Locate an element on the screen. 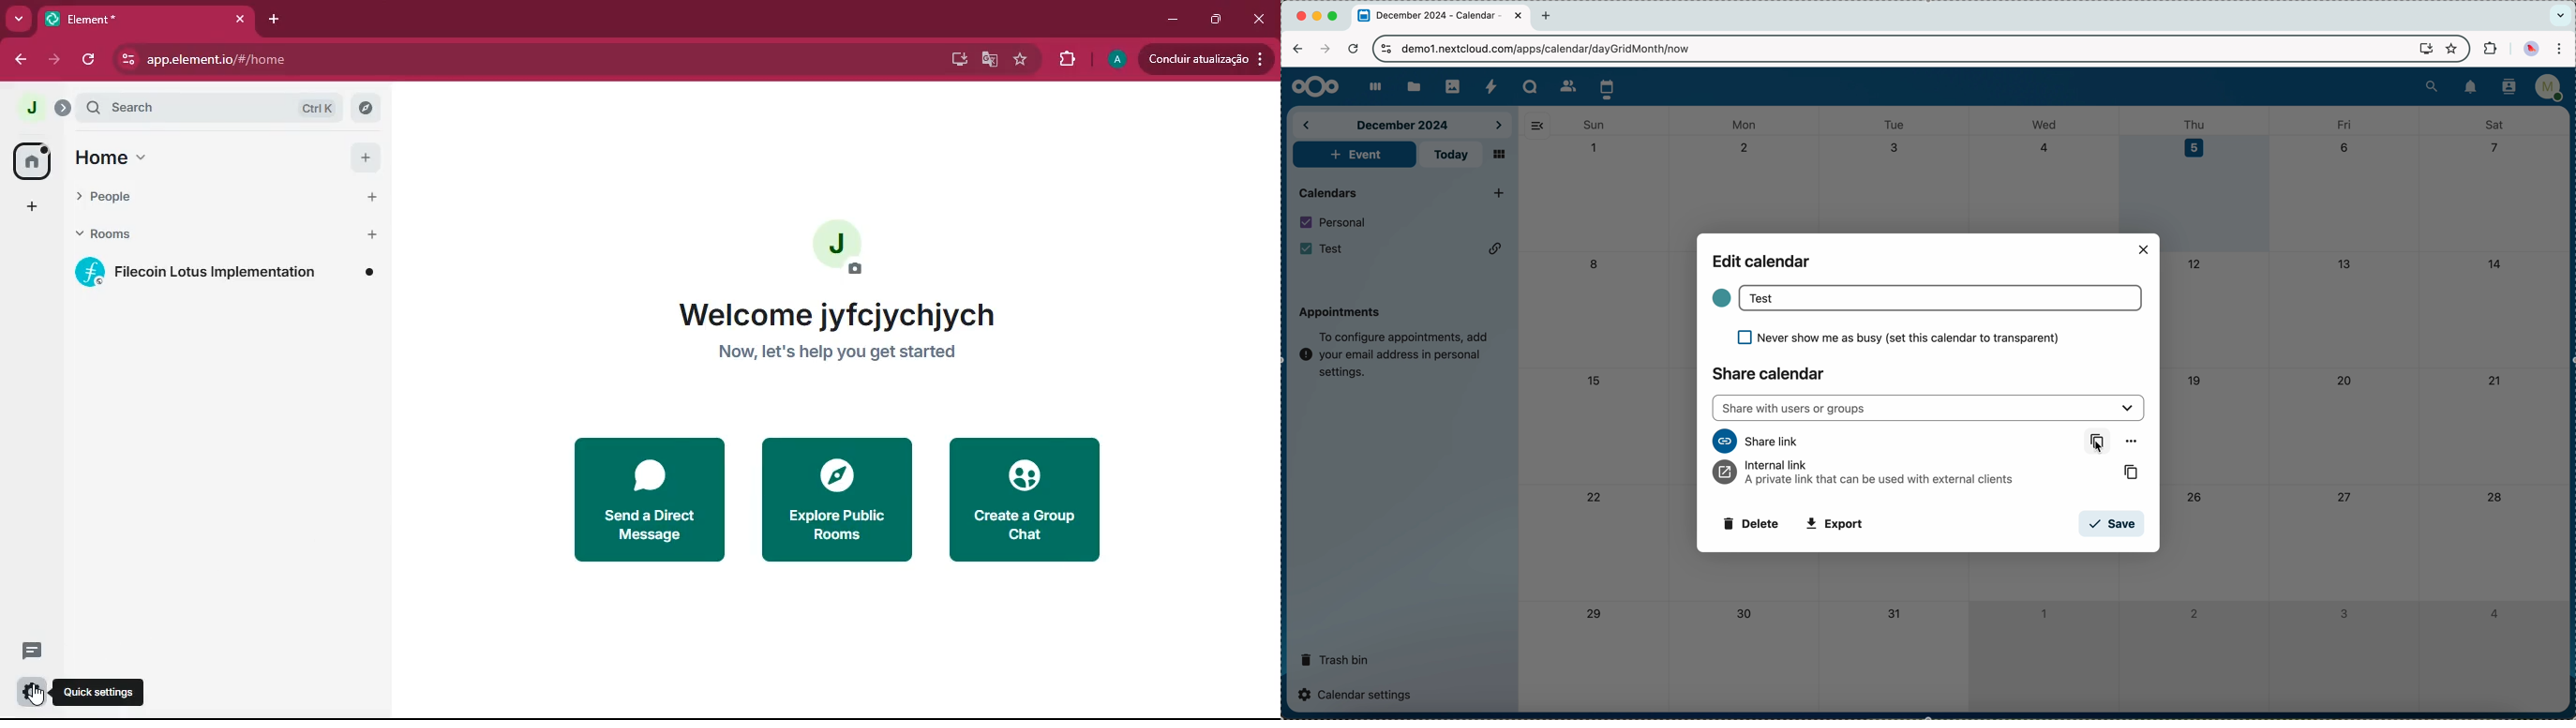 The image size is (2576, 728). Add room is located at coordinates (368, 234).